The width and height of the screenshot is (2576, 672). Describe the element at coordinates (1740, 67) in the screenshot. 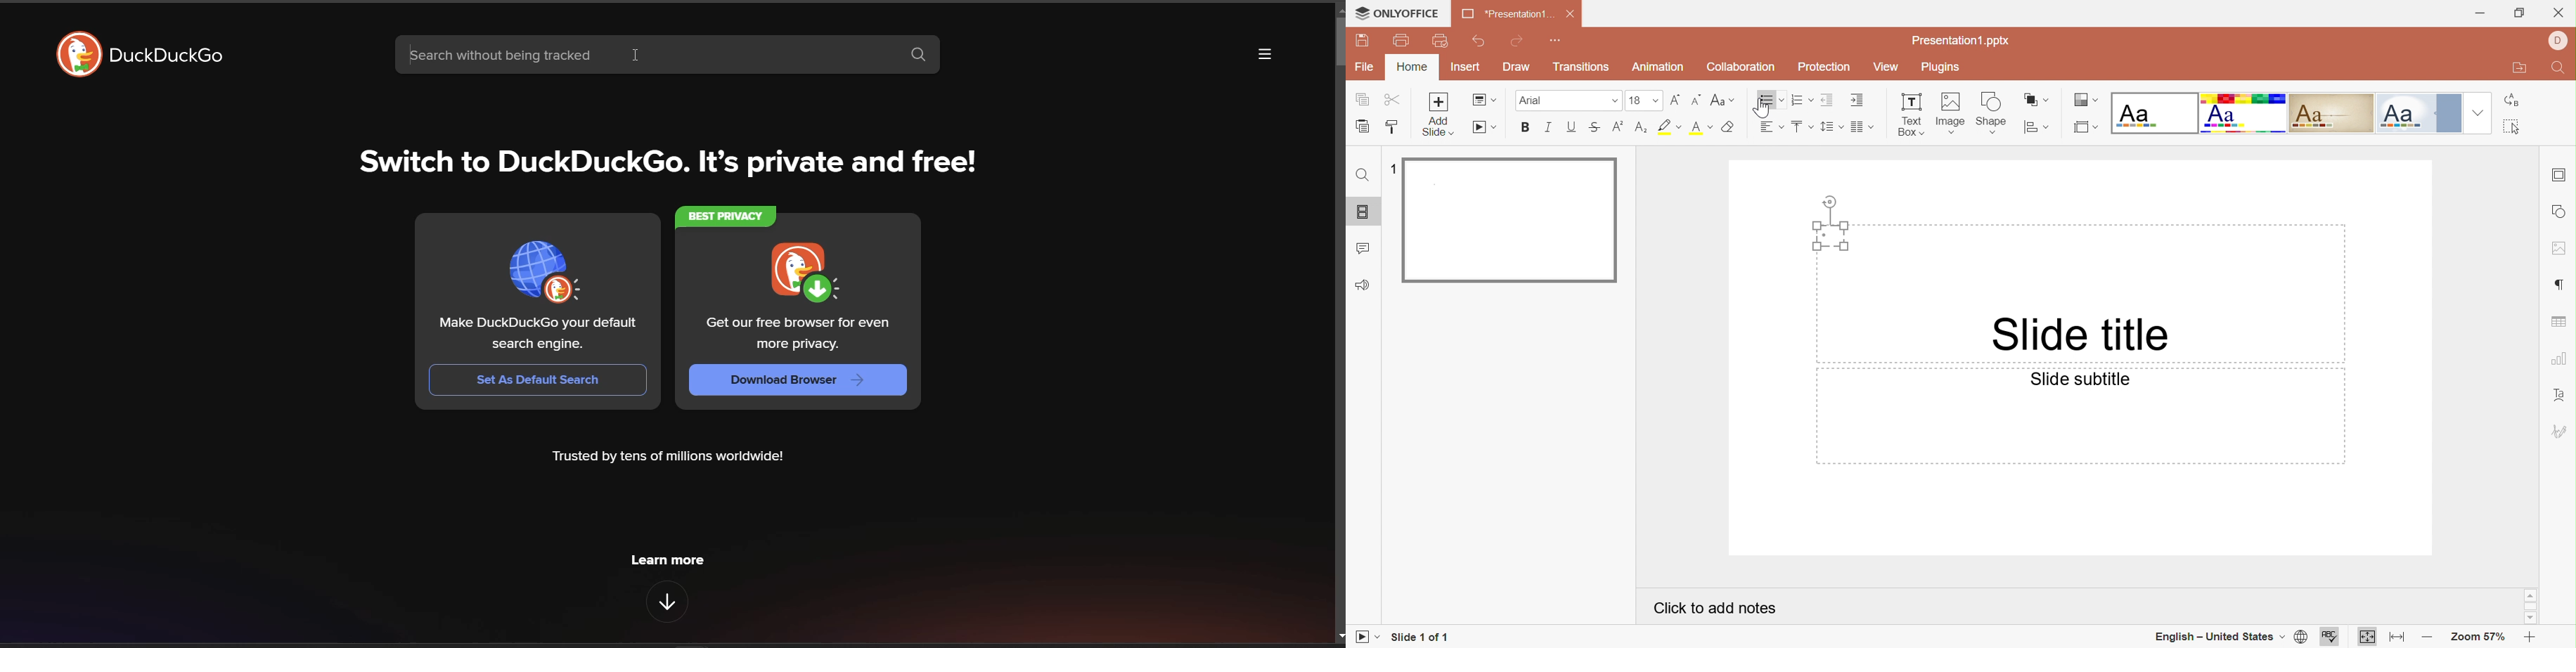

I see `Collaboration` at that location.